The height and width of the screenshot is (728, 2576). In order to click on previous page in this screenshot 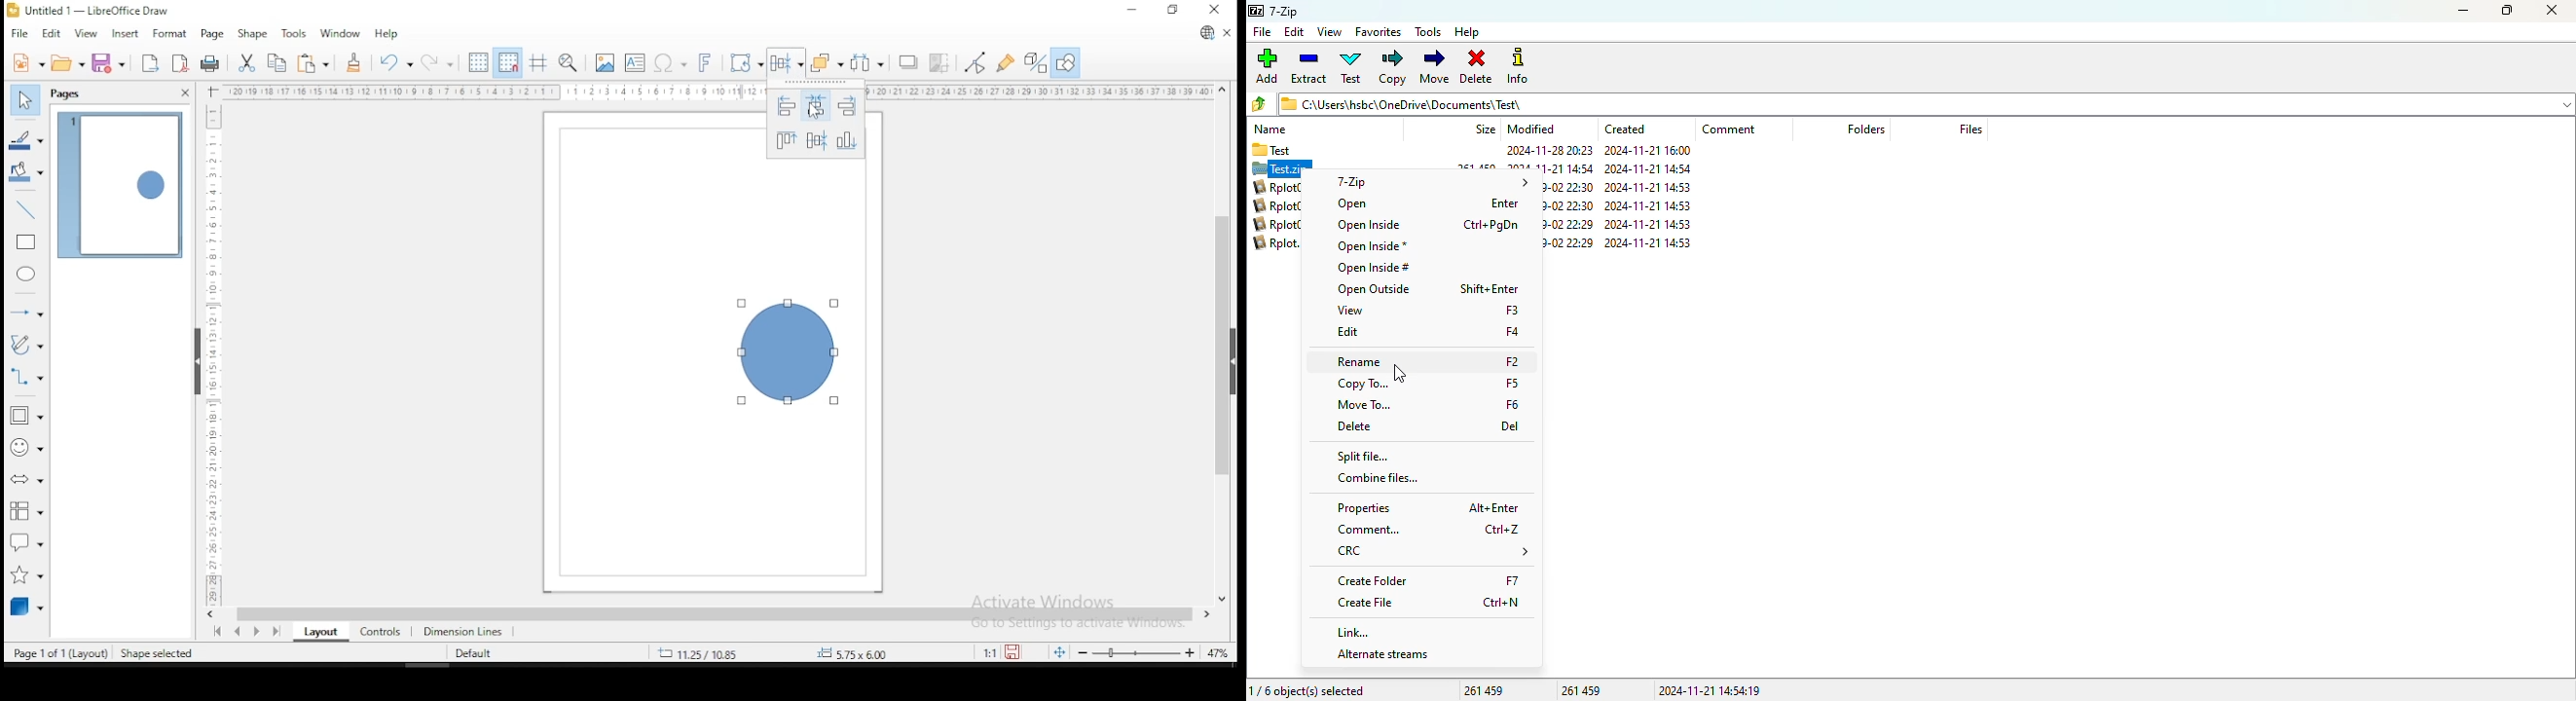, I will do `click(240, 631)`.